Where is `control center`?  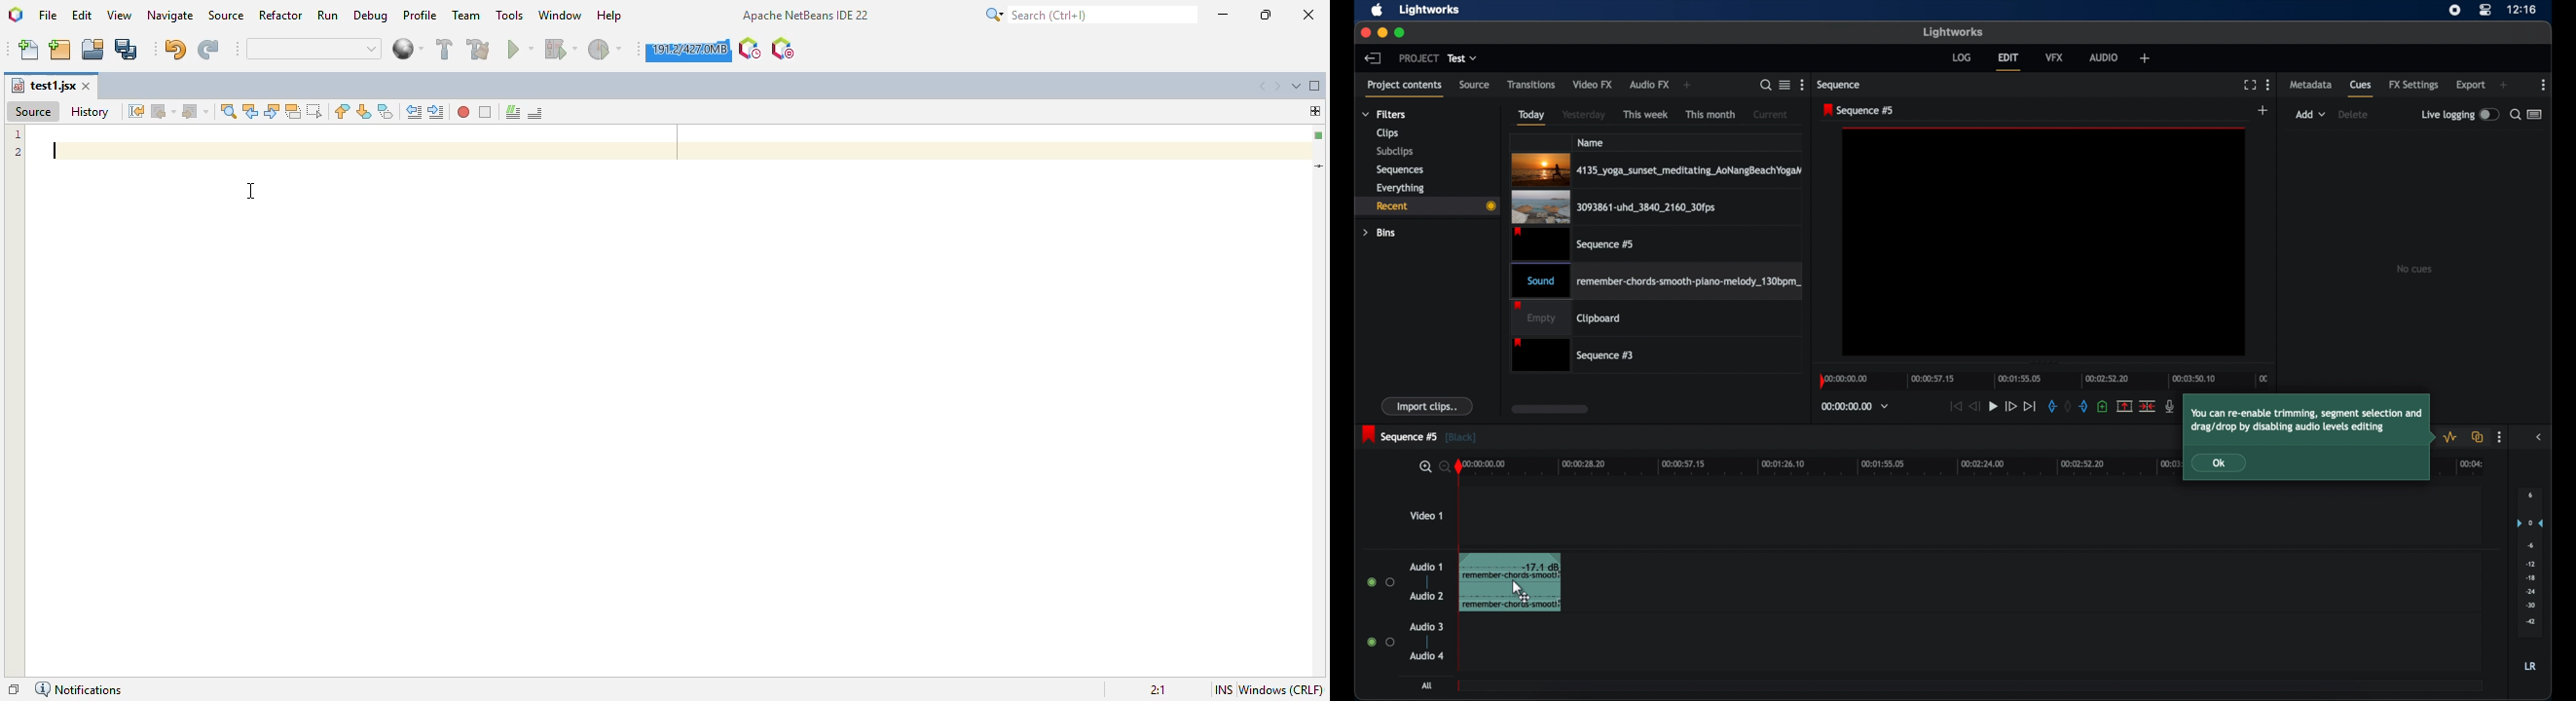 control center is located at coordinates (2485, 10).